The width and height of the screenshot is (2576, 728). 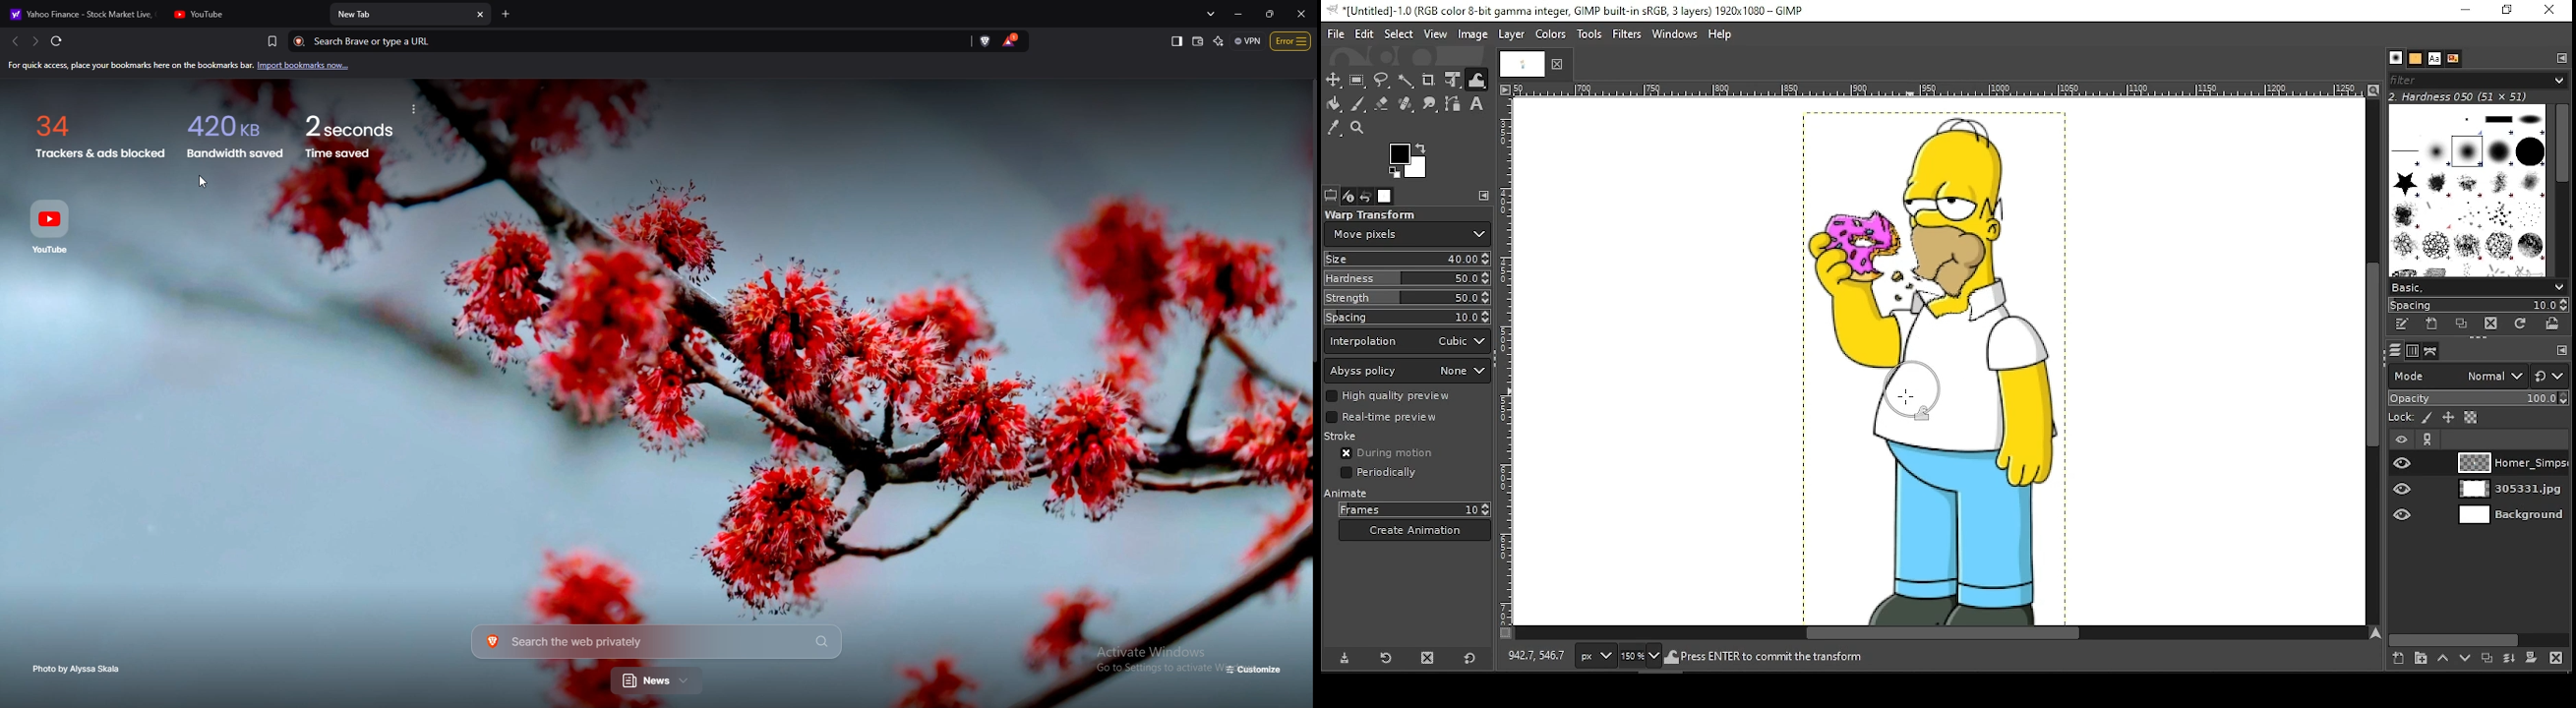 What do you see at coordinates (34, 41) in the screenshot?
I see `forward` at bounding box center [34, 41].